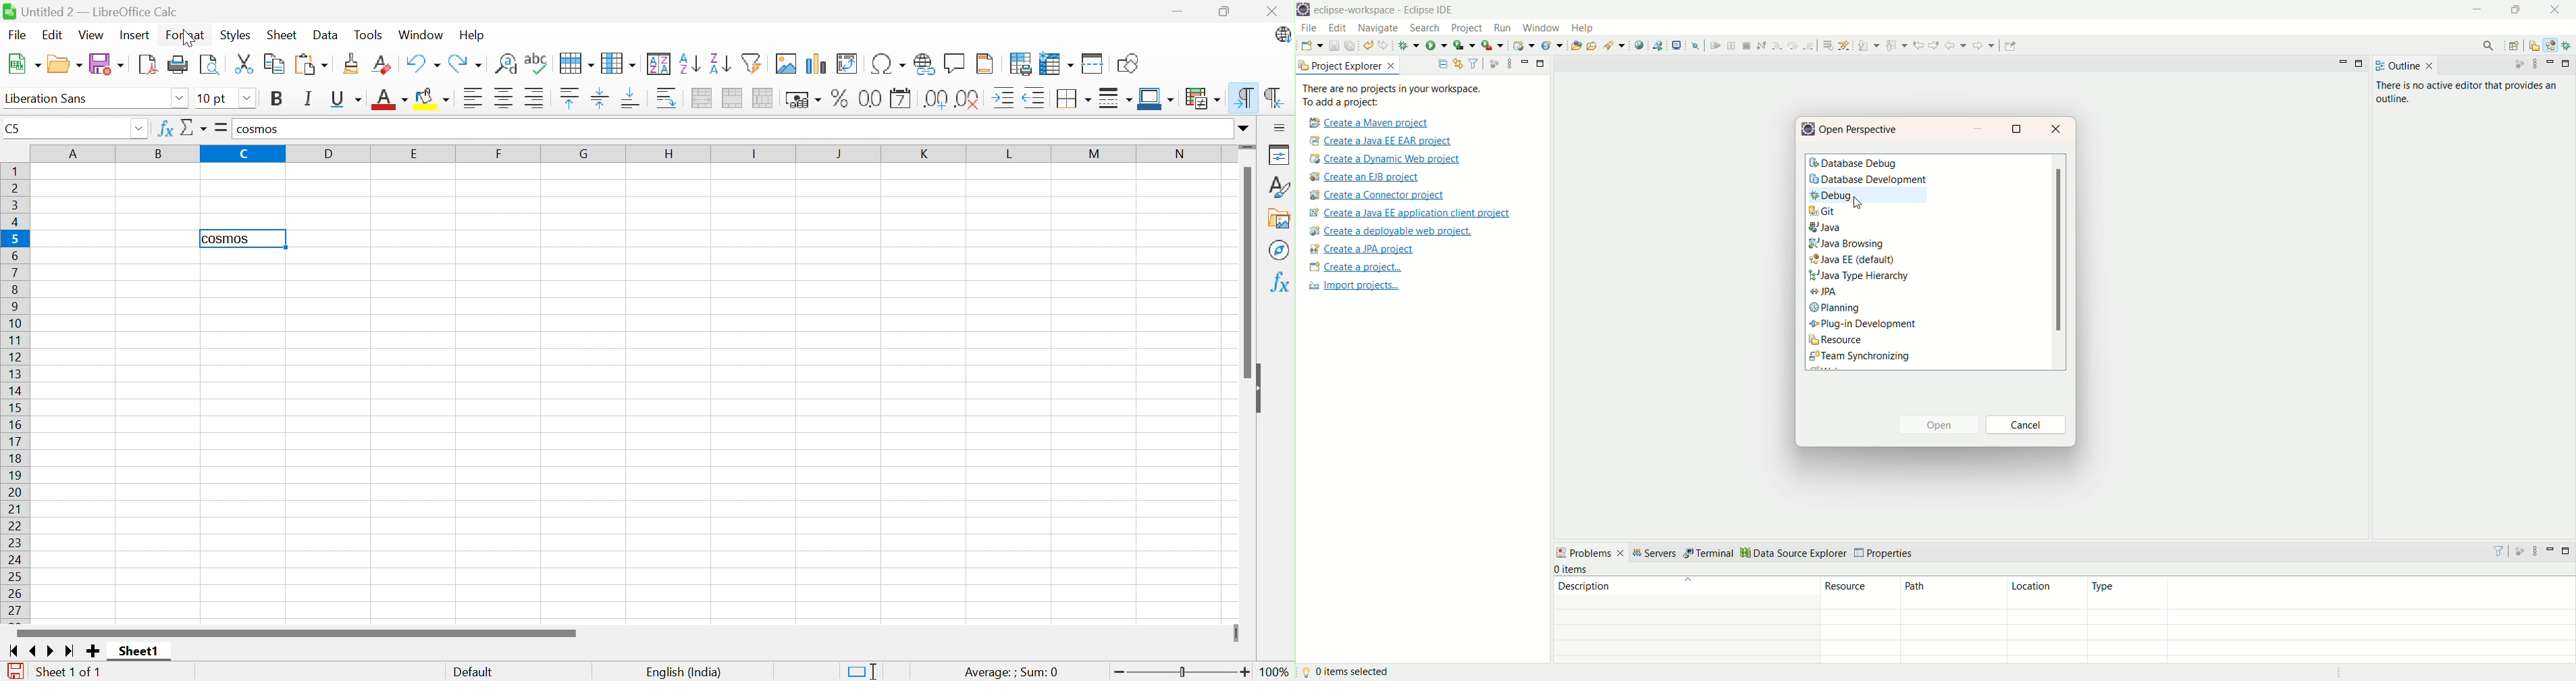 This screenshot has height=700, width=2576. What do you see at coordinates (754, 62) in the screenshot?
I see `Auto filter` at bounding box center [754, 62].